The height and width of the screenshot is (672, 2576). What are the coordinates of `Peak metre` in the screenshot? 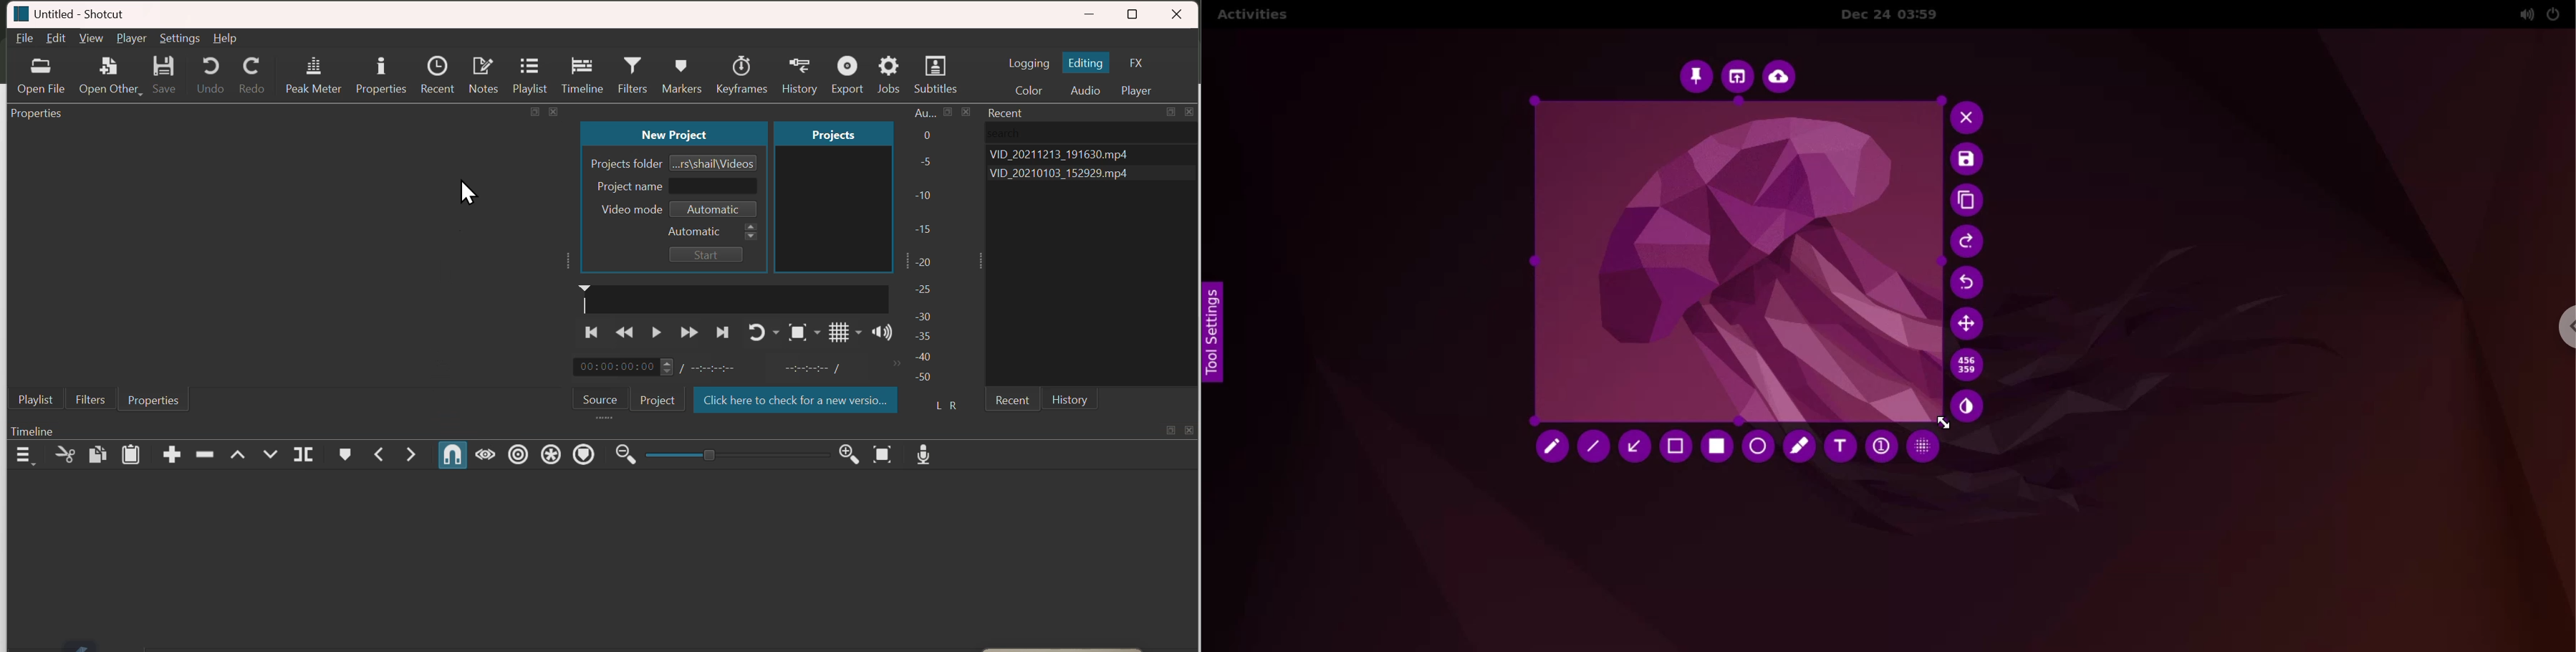 It's located at (313, 70).